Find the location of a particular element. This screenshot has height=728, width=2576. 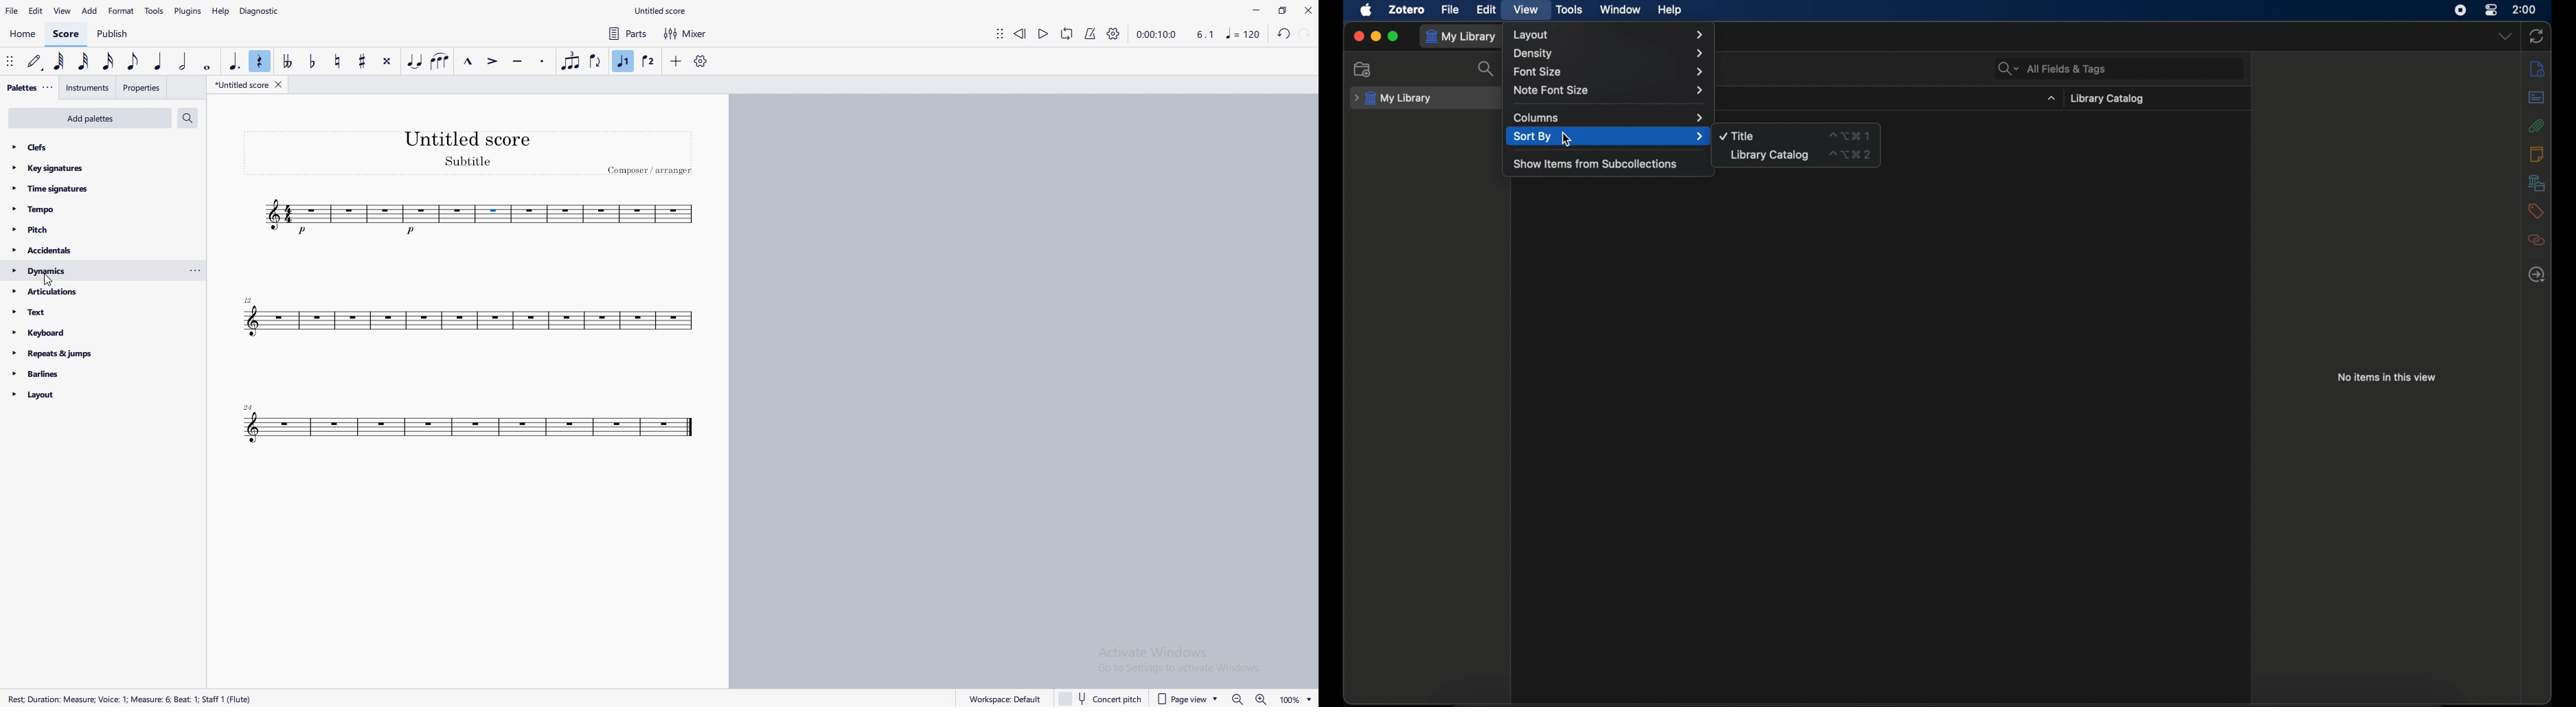

adjust is located at coordinates (1000, 33).